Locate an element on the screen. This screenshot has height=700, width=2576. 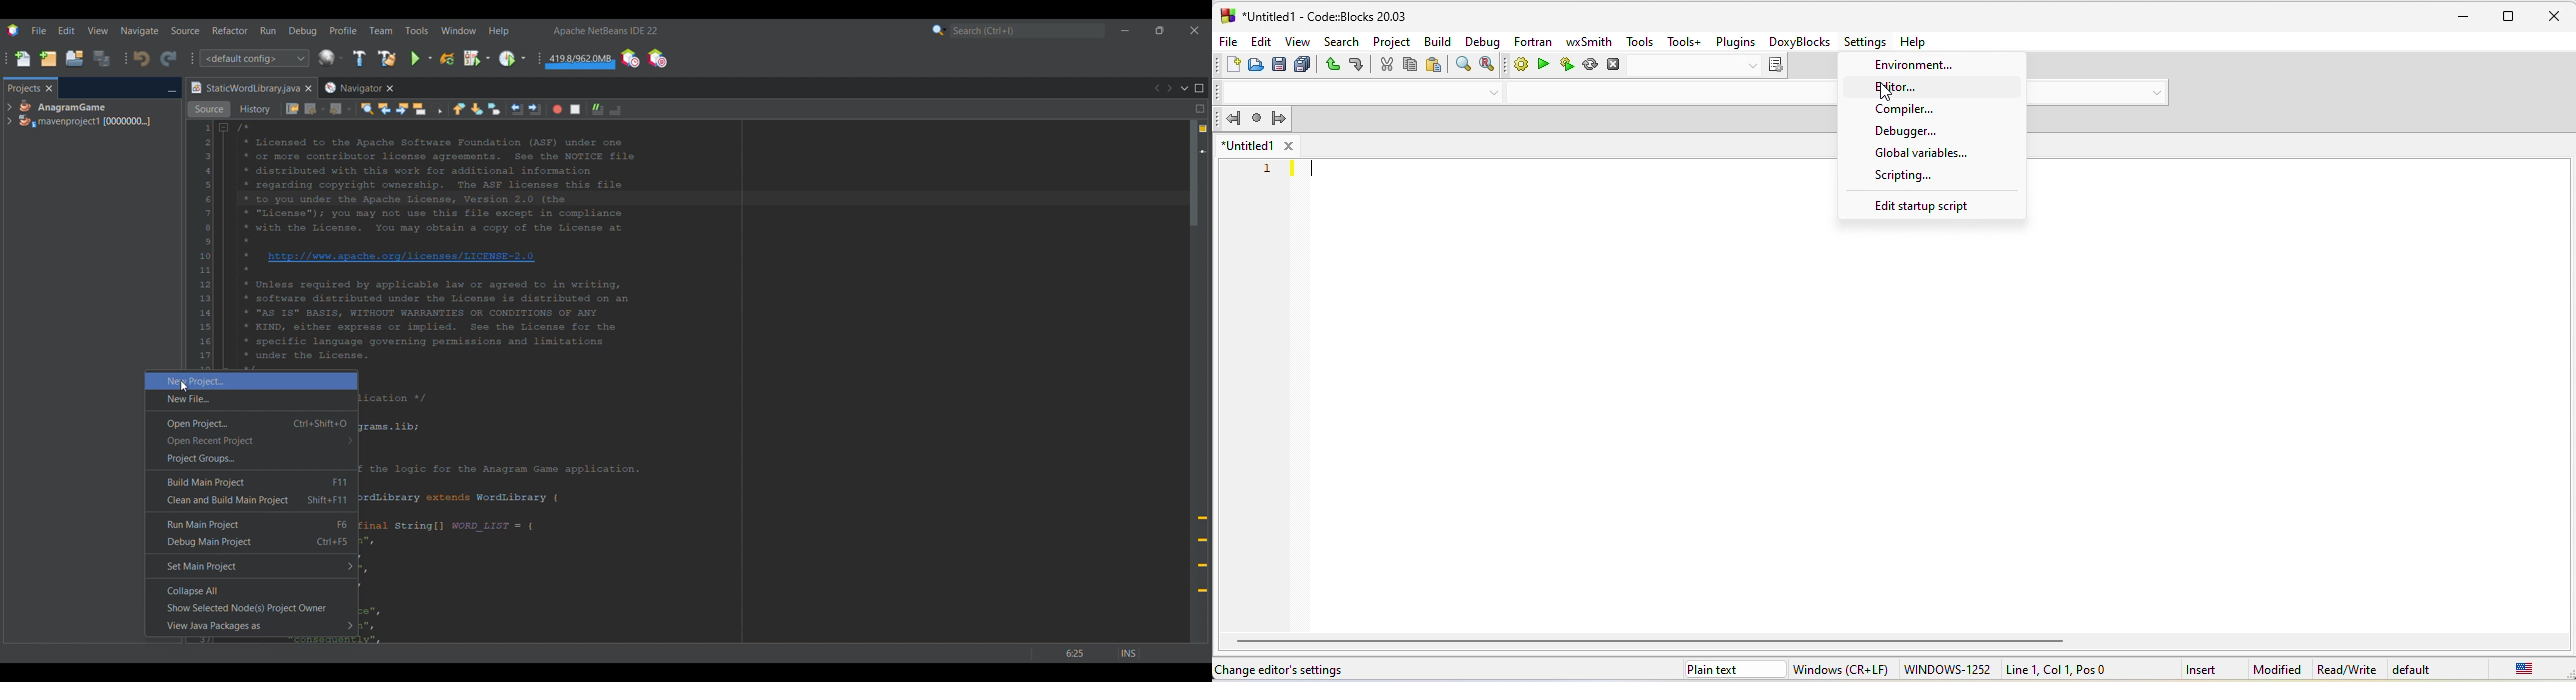
Maximize window is located at coordinates (1200, 88).